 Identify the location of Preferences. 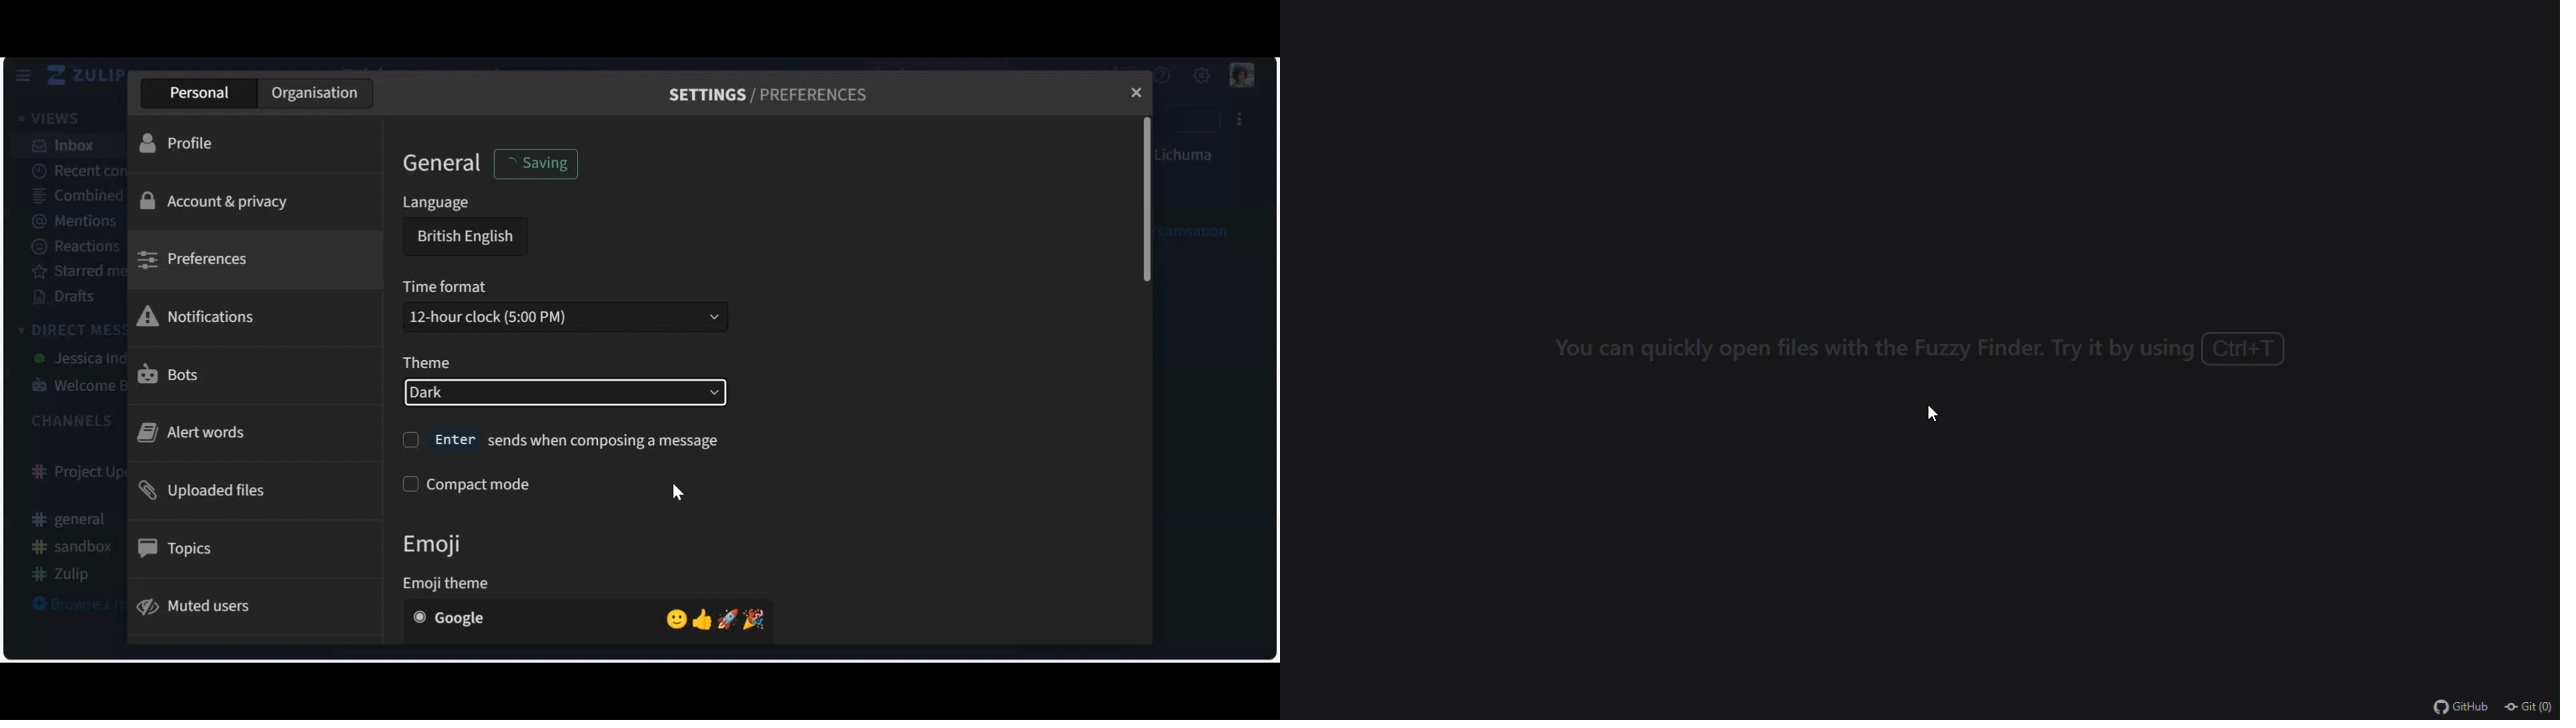
(197, 259).